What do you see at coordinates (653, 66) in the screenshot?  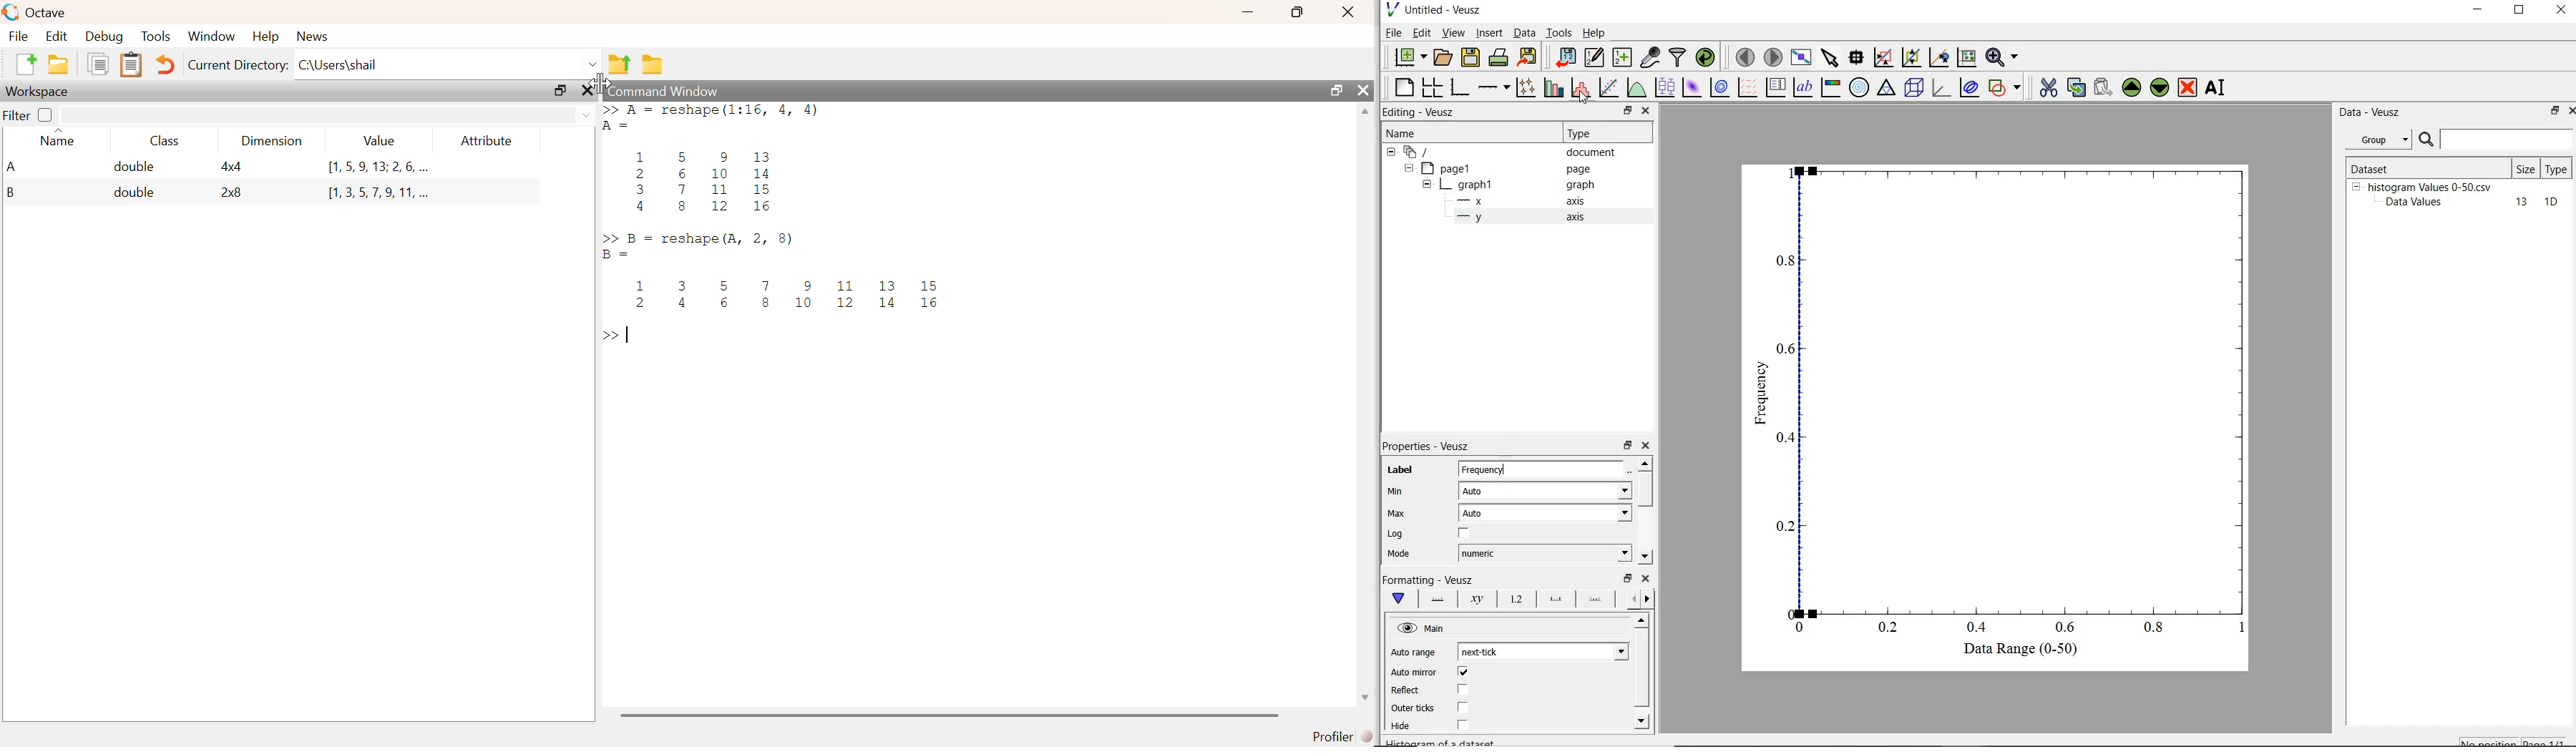 I see `browse directories` at bounding box center [653, 66].